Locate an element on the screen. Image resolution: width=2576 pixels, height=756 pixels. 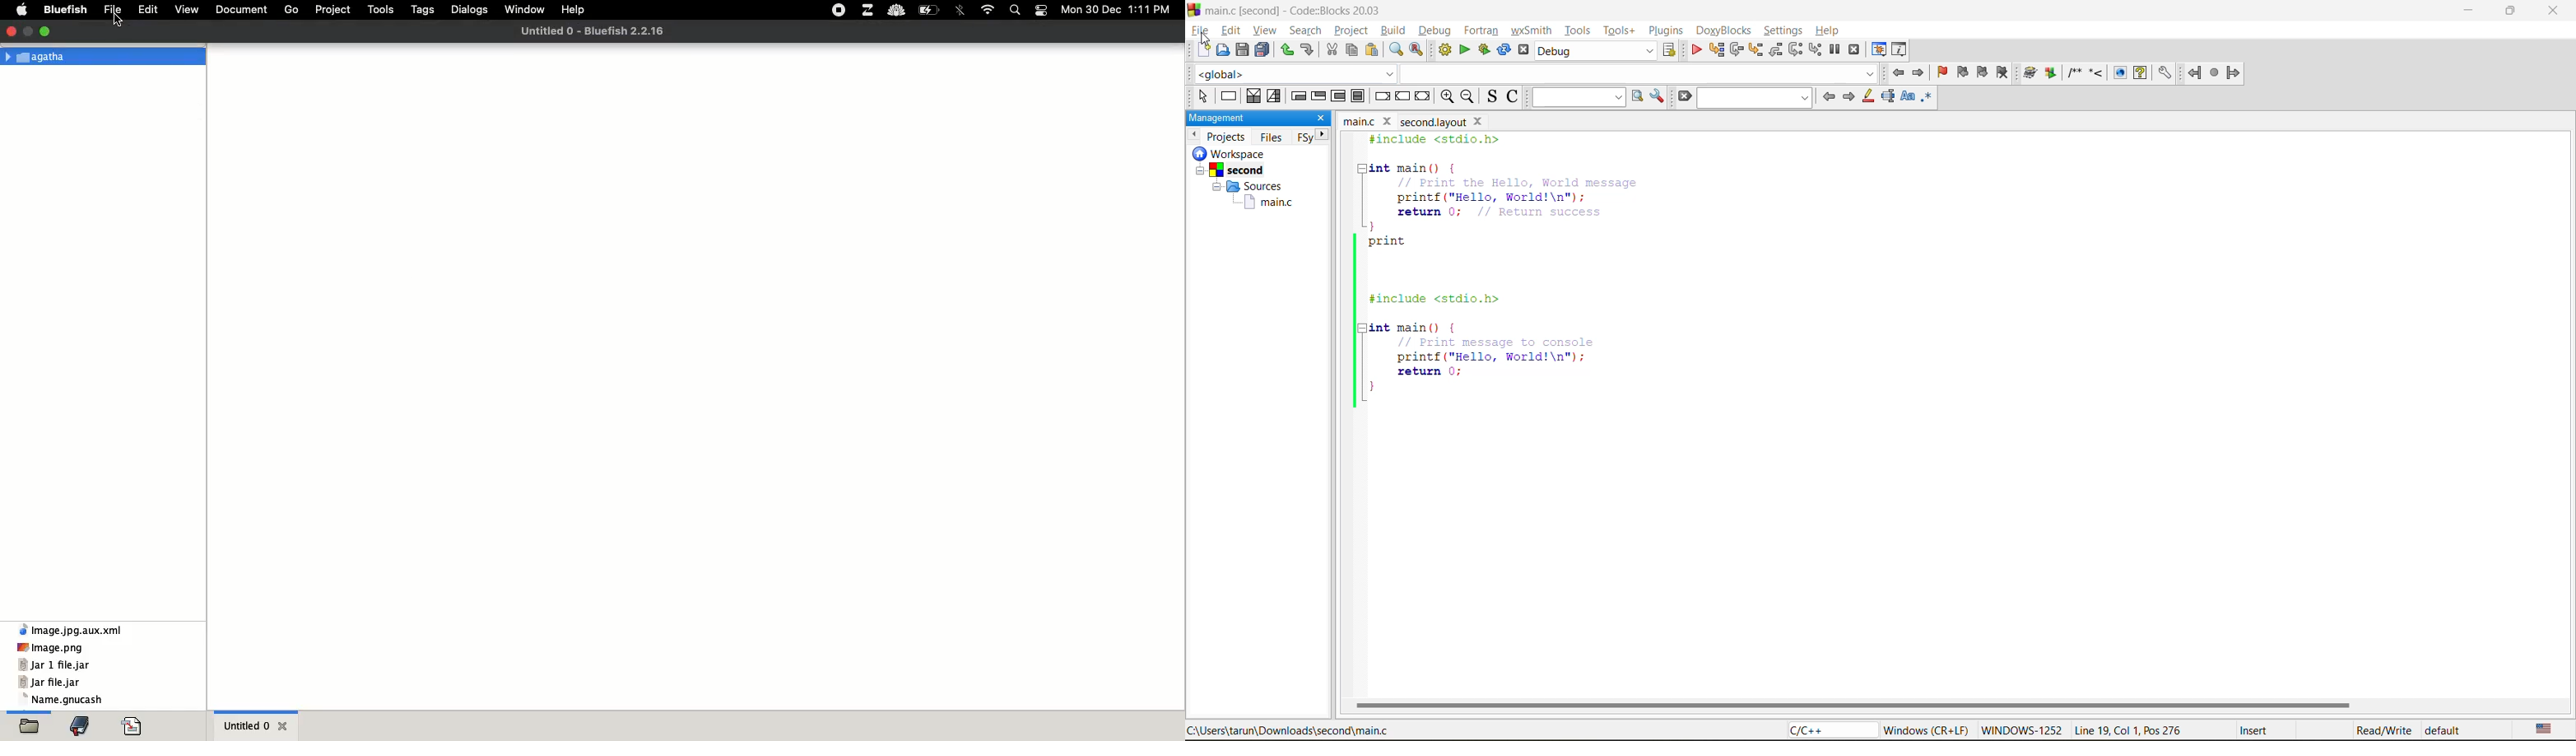
selection is located at coordinates (1274, 97).